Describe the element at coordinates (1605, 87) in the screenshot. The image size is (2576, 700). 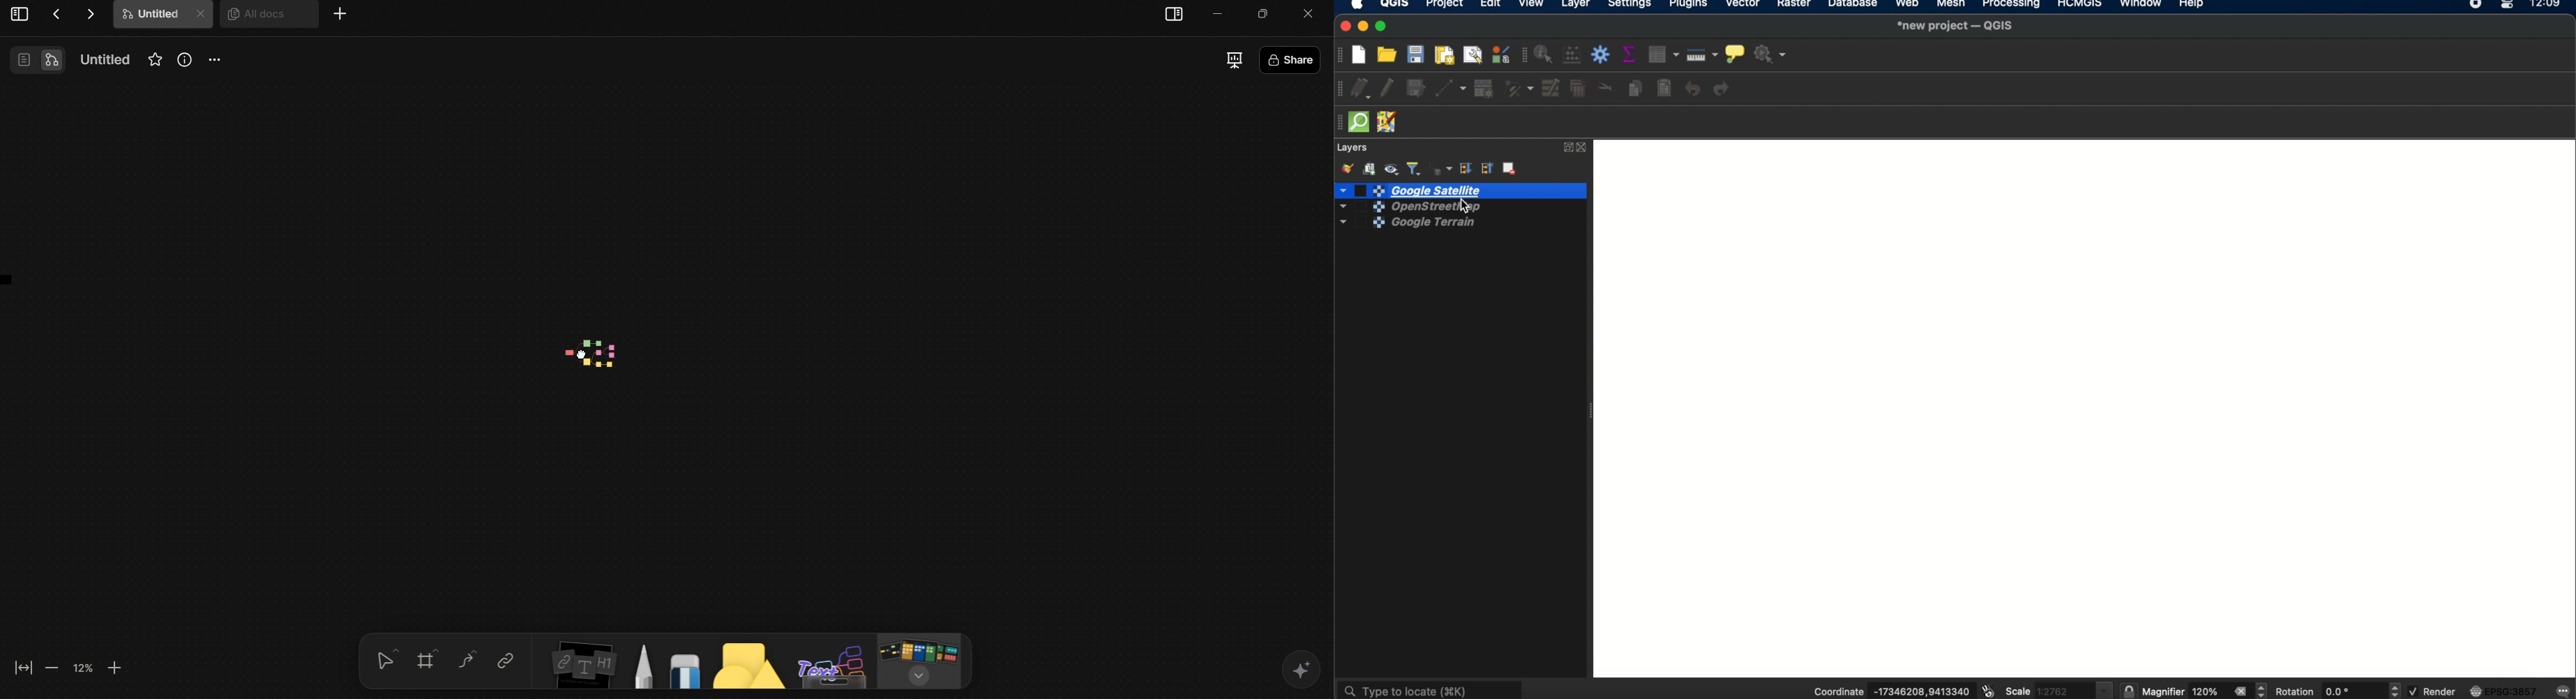
I see `cut features` at that location.